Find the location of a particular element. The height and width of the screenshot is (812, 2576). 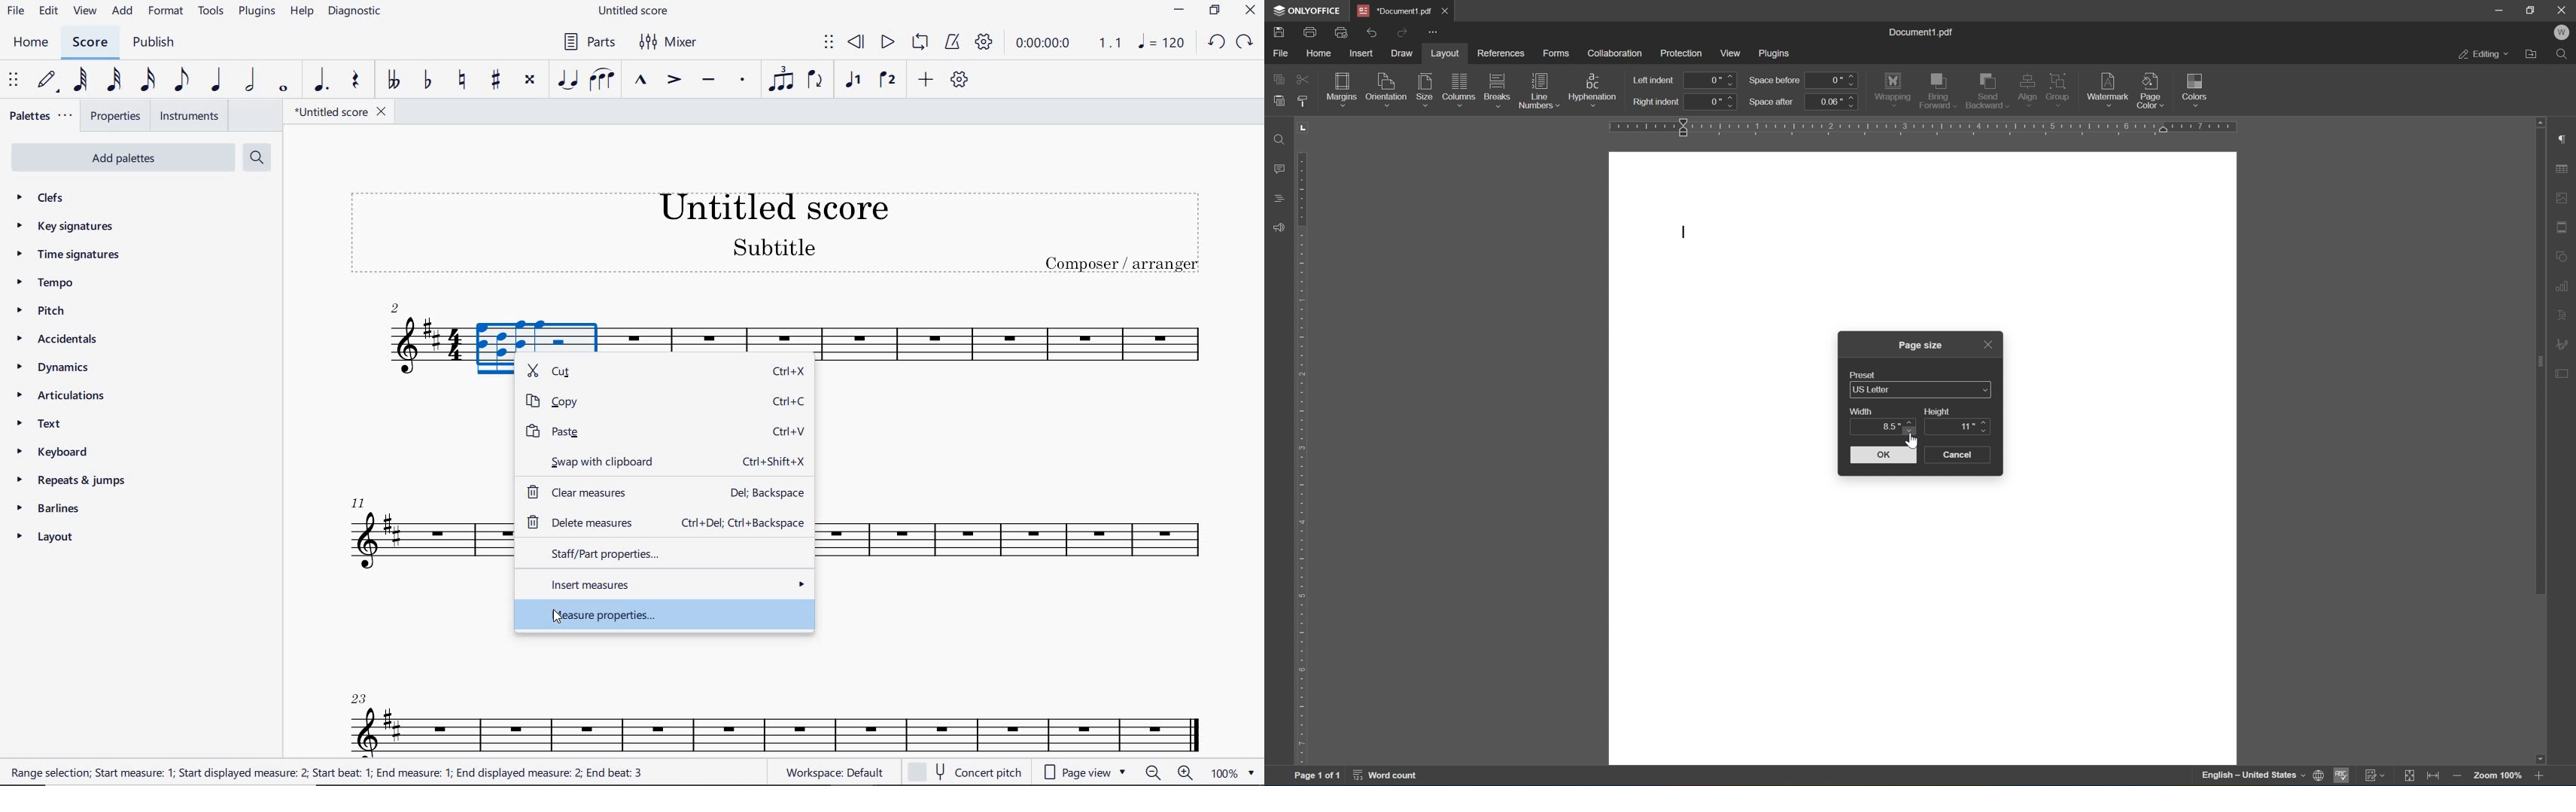

editing is located at coordinates (2483, 55).